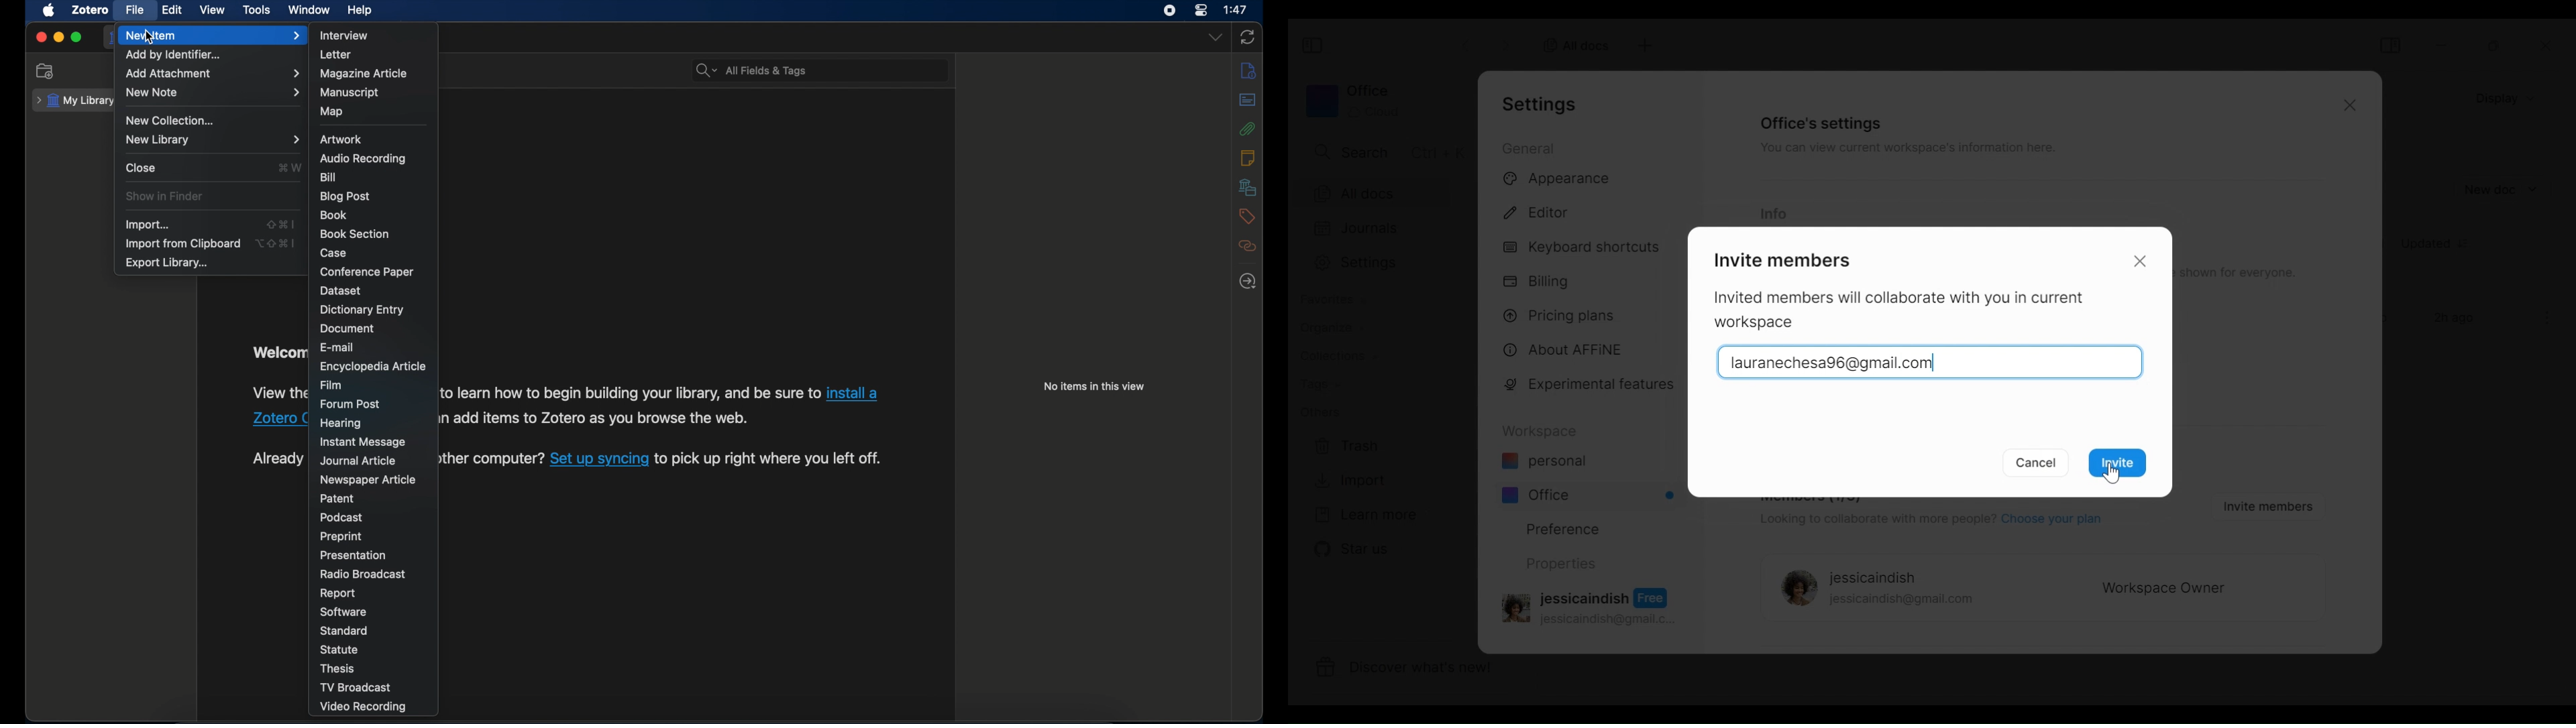 This screenshot has width=2576, height=728. What do you see at coordinates (1320, 412) in the screenshot?
I see `Others` at bounding box center [1320, 412].